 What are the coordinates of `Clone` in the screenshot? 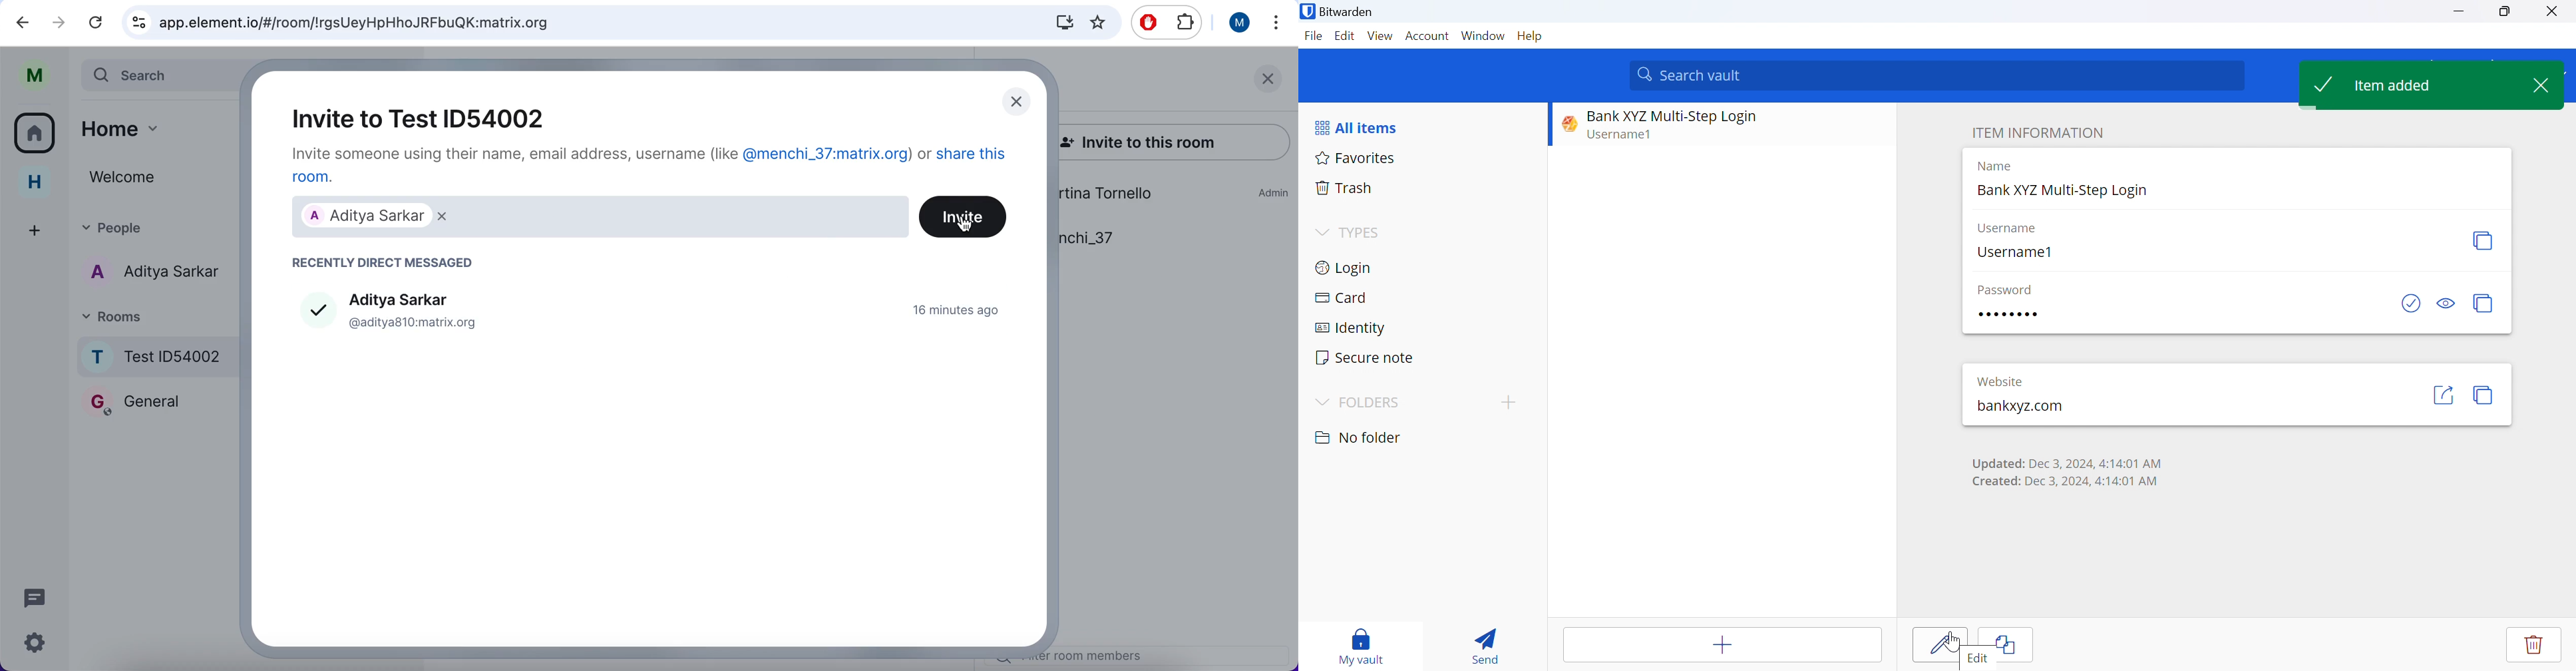 It's located at (2015, 640).